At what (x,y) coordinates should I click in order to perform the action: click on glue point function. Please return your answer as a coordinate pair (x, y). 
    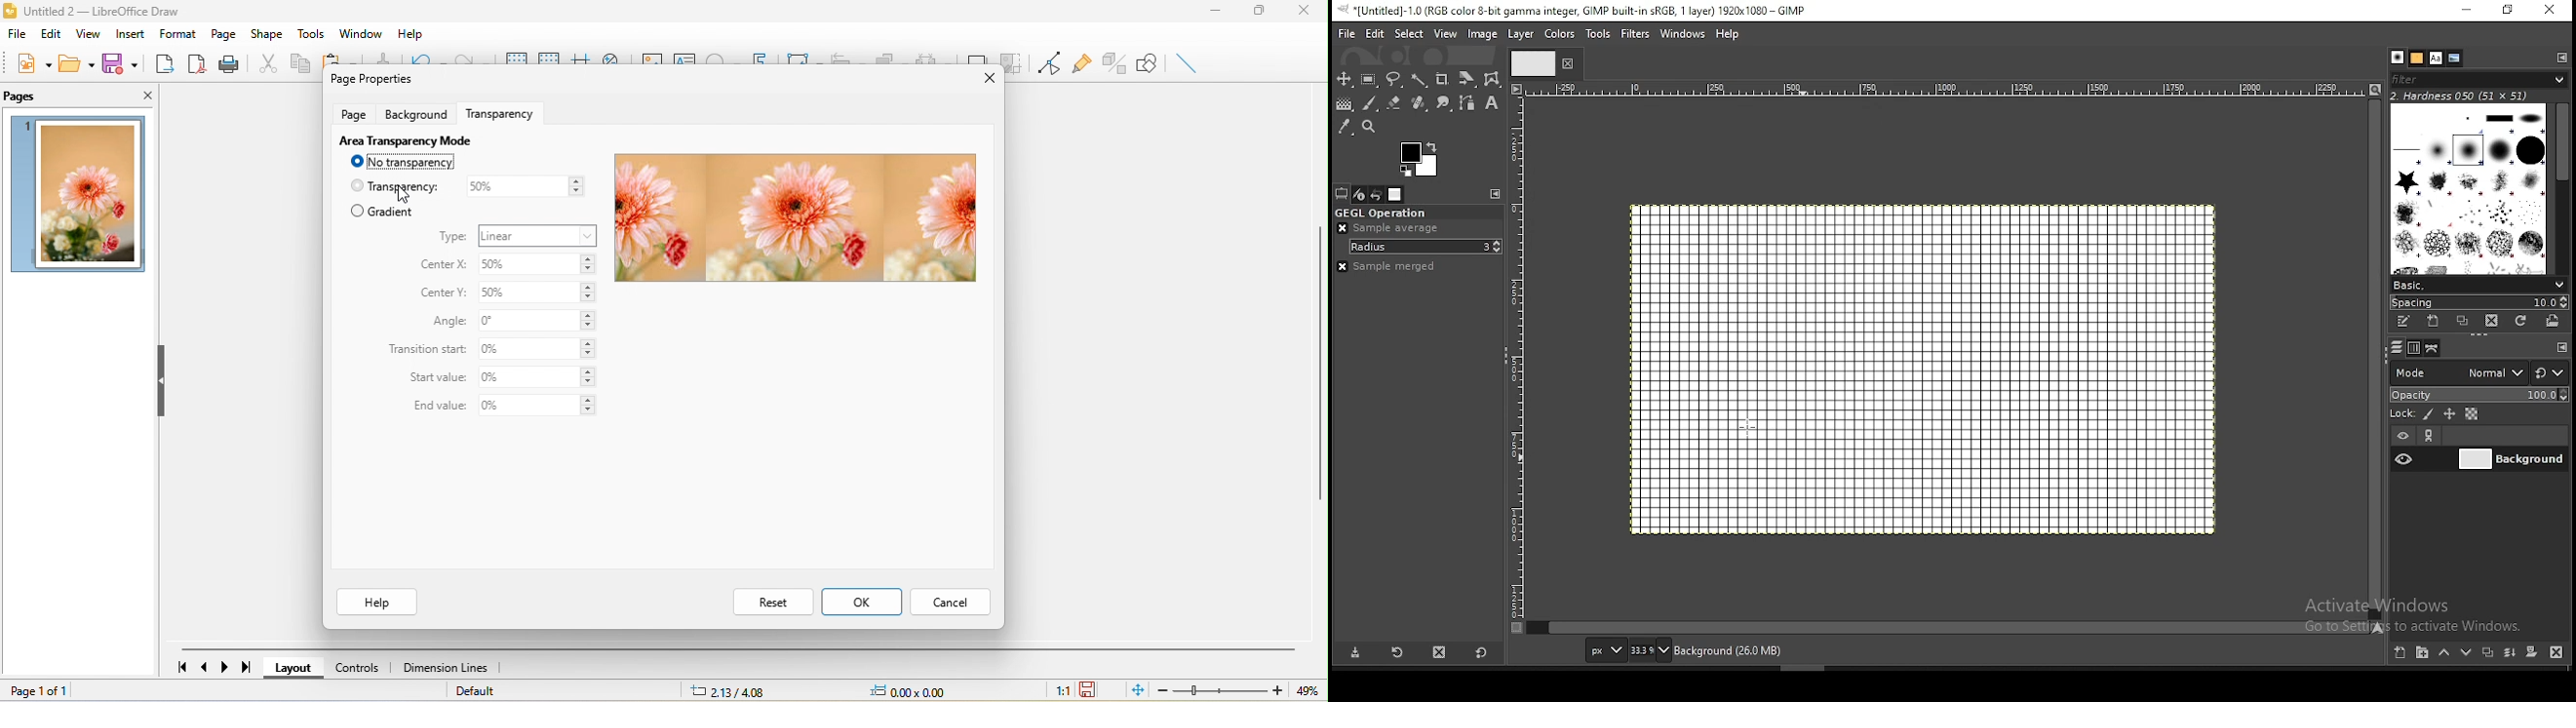
    Looking at the image, I should click on (1081, 60).